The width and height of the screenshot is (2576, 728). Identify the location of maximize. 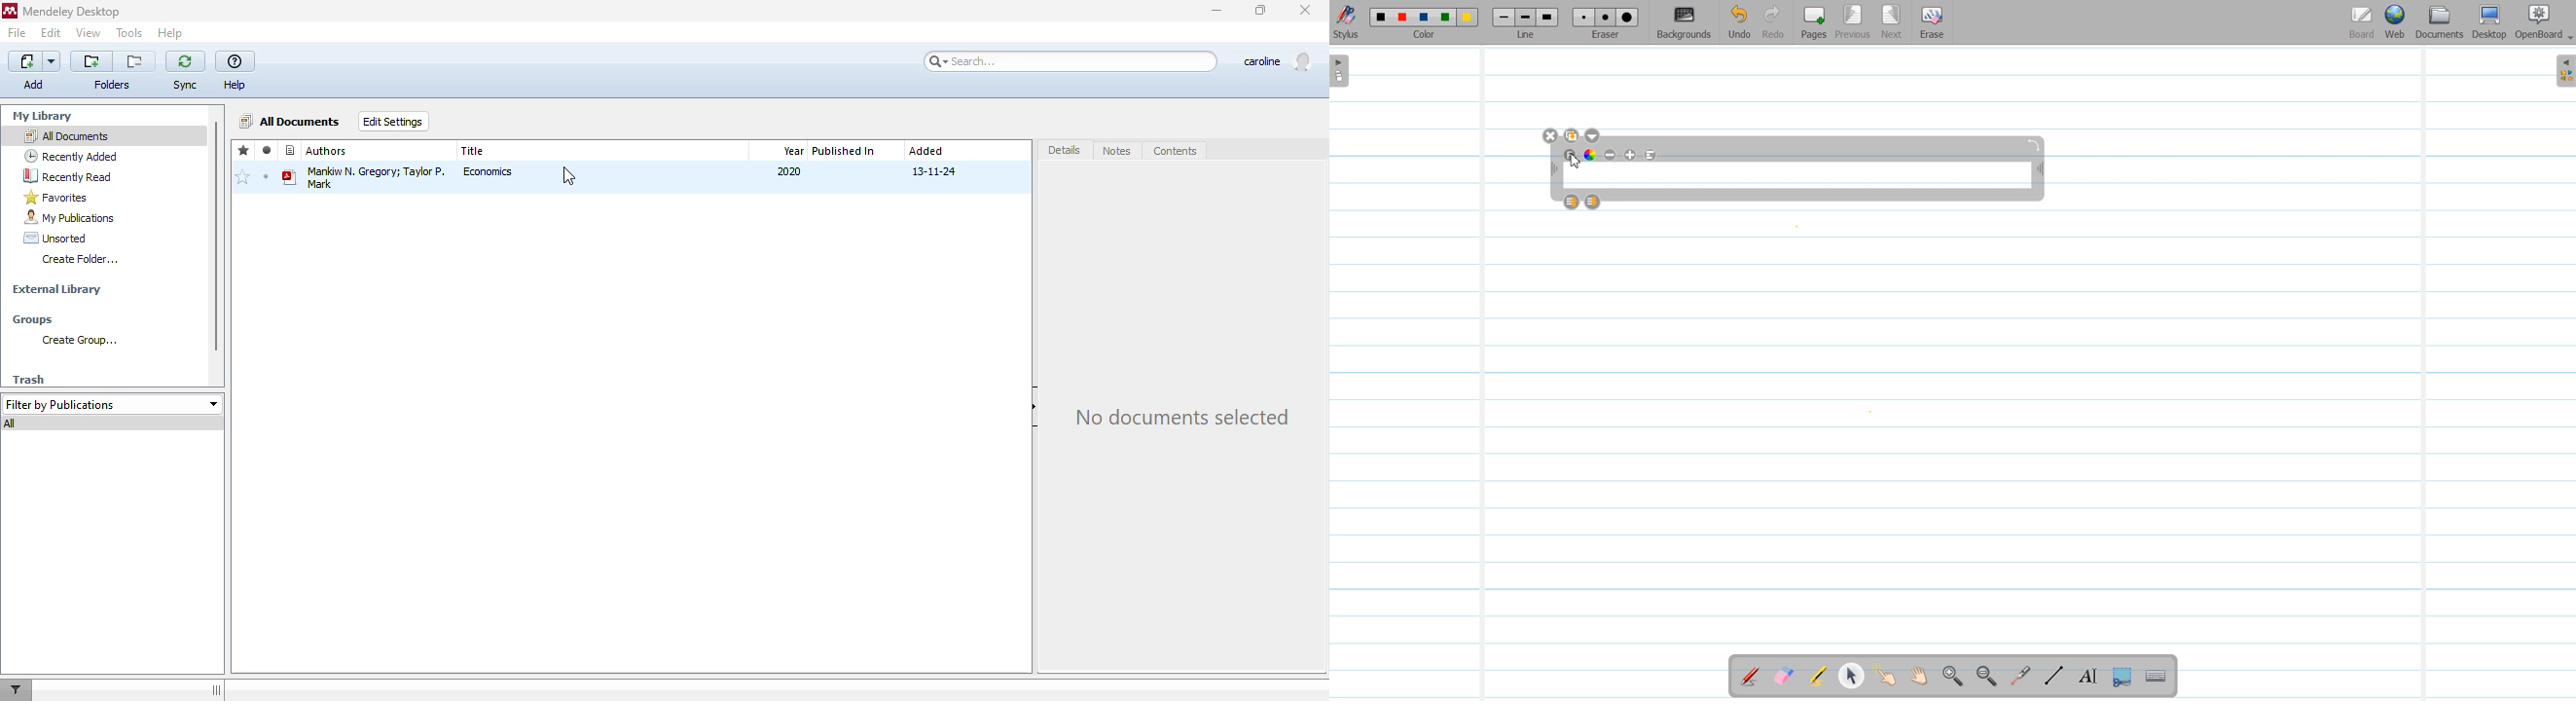
(1260, 10).